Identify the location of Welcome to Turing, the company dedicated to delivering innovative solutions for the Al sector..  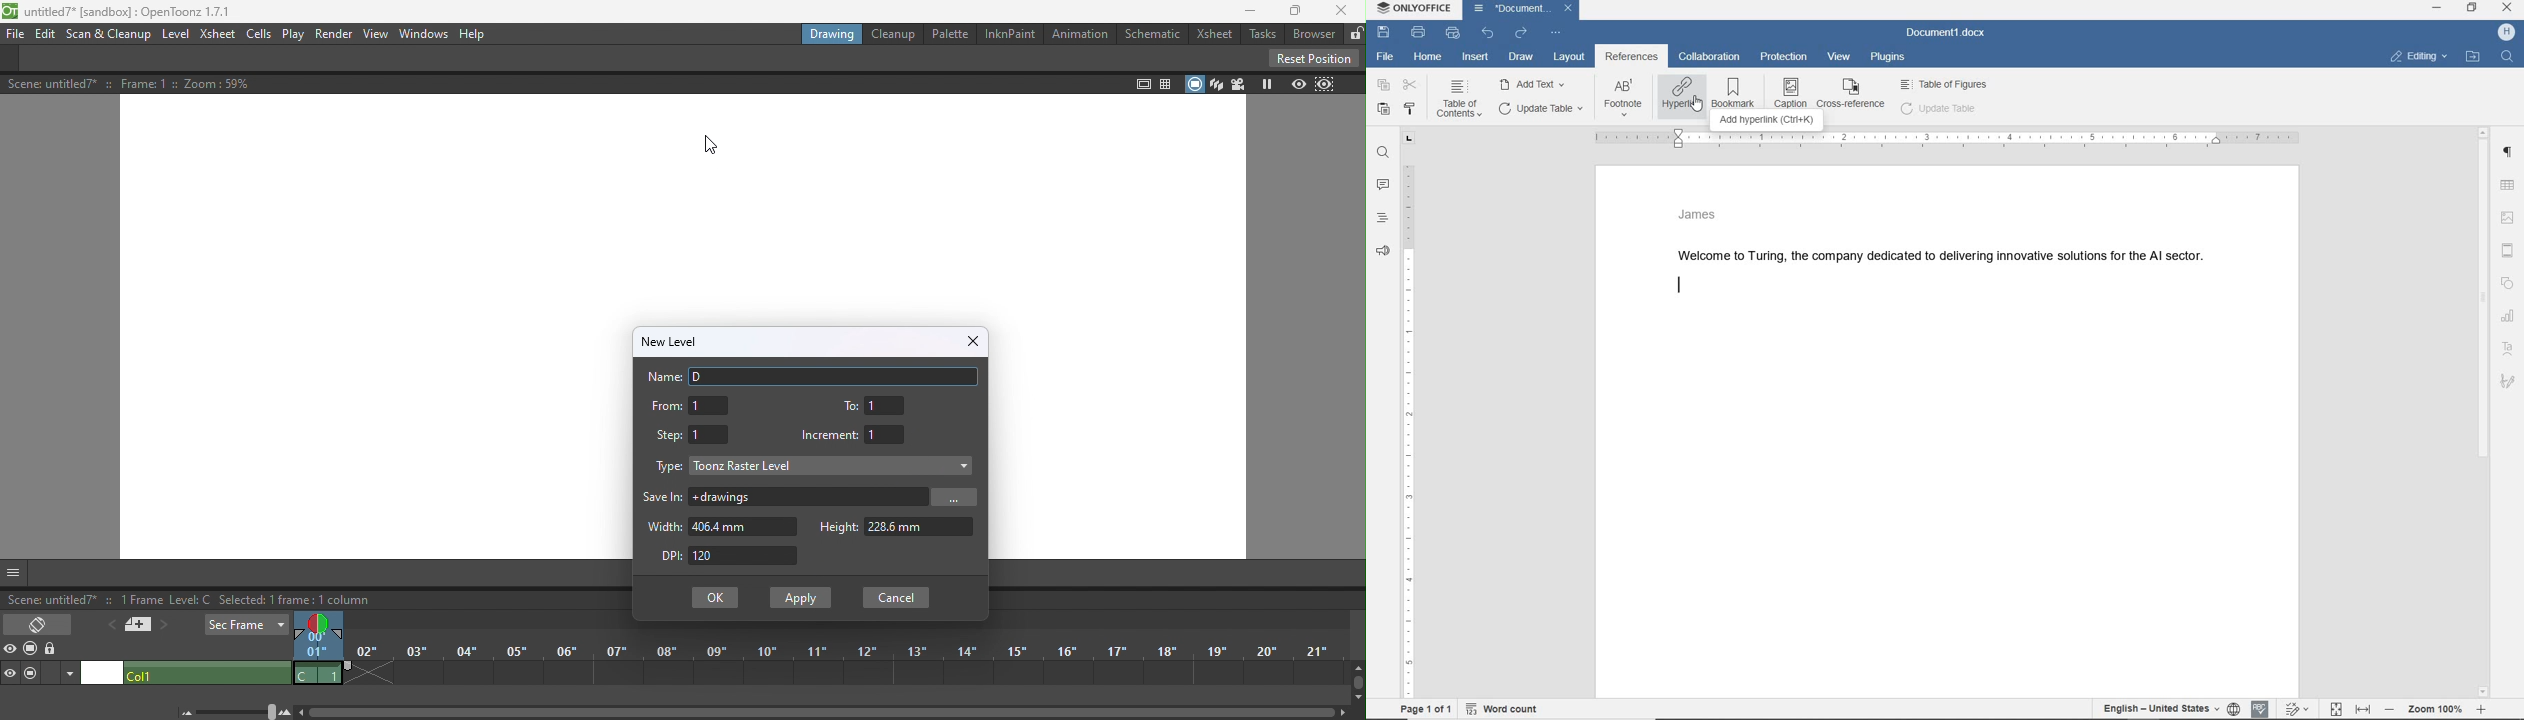
(1946, 252).